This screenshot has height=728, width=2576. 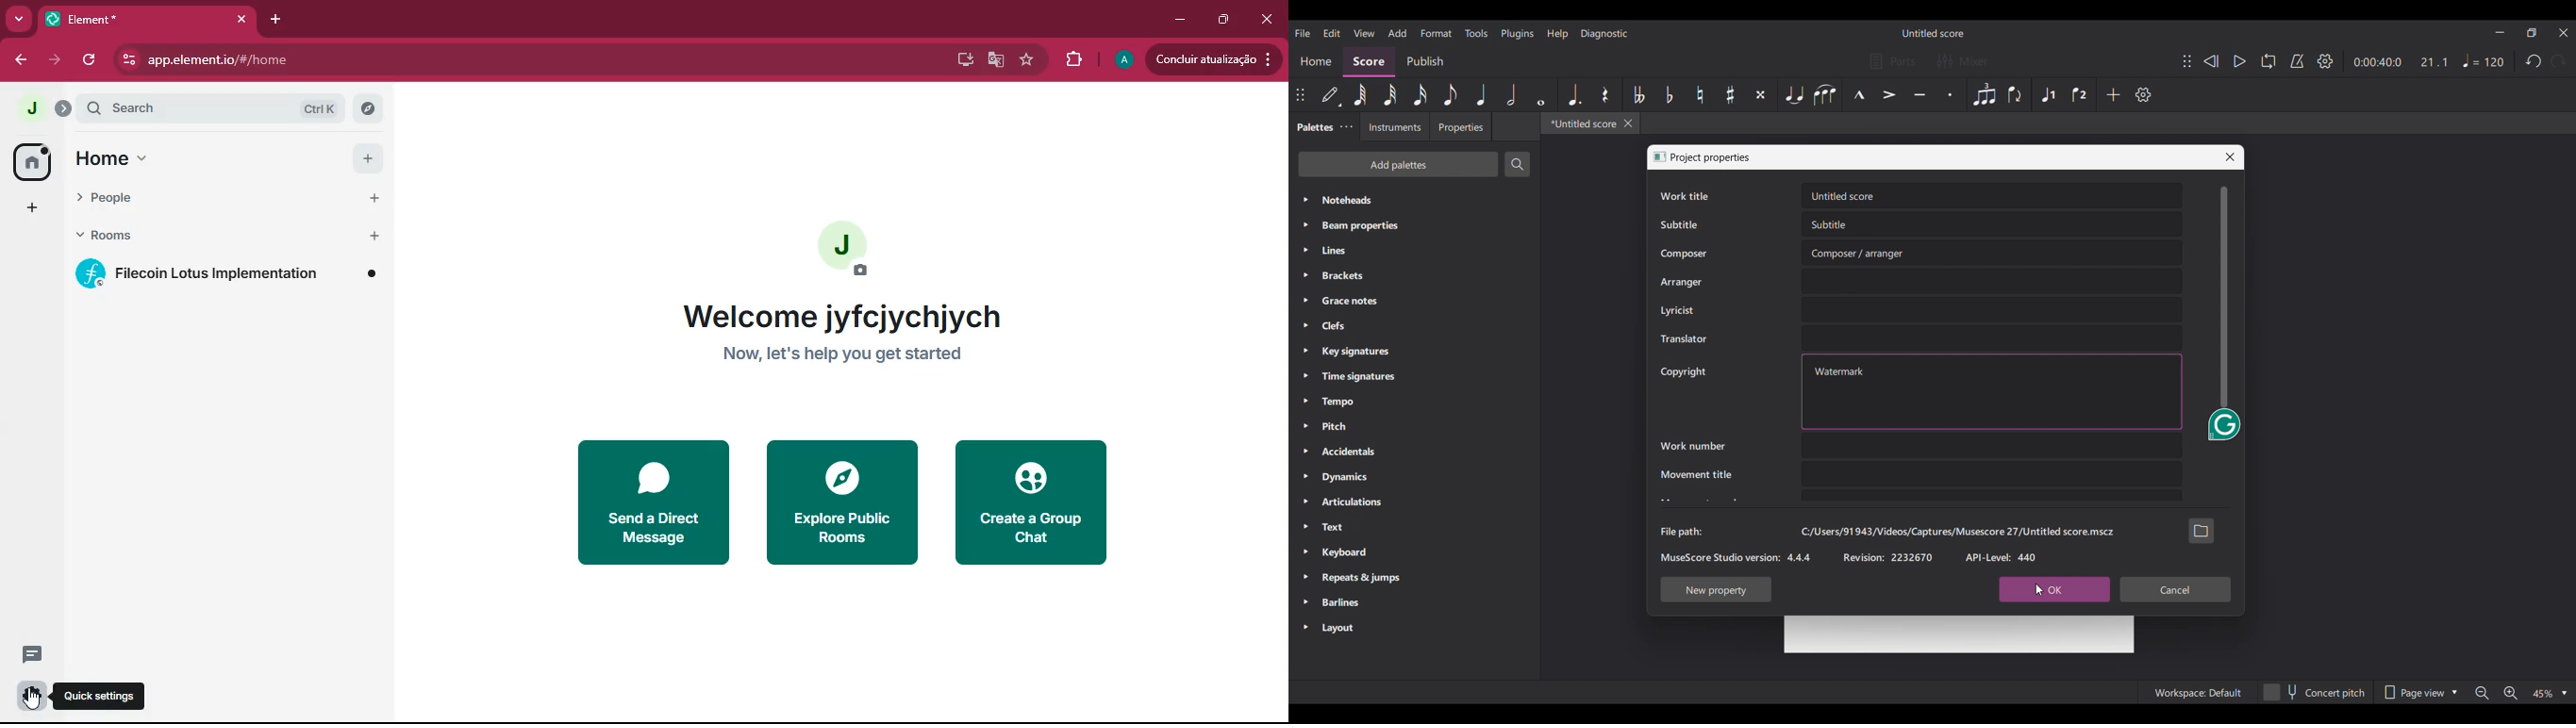 What do you see at coordinates (2211, 61) in the screenshot?
I see `Rewind` at bounding box center [2211, 61].